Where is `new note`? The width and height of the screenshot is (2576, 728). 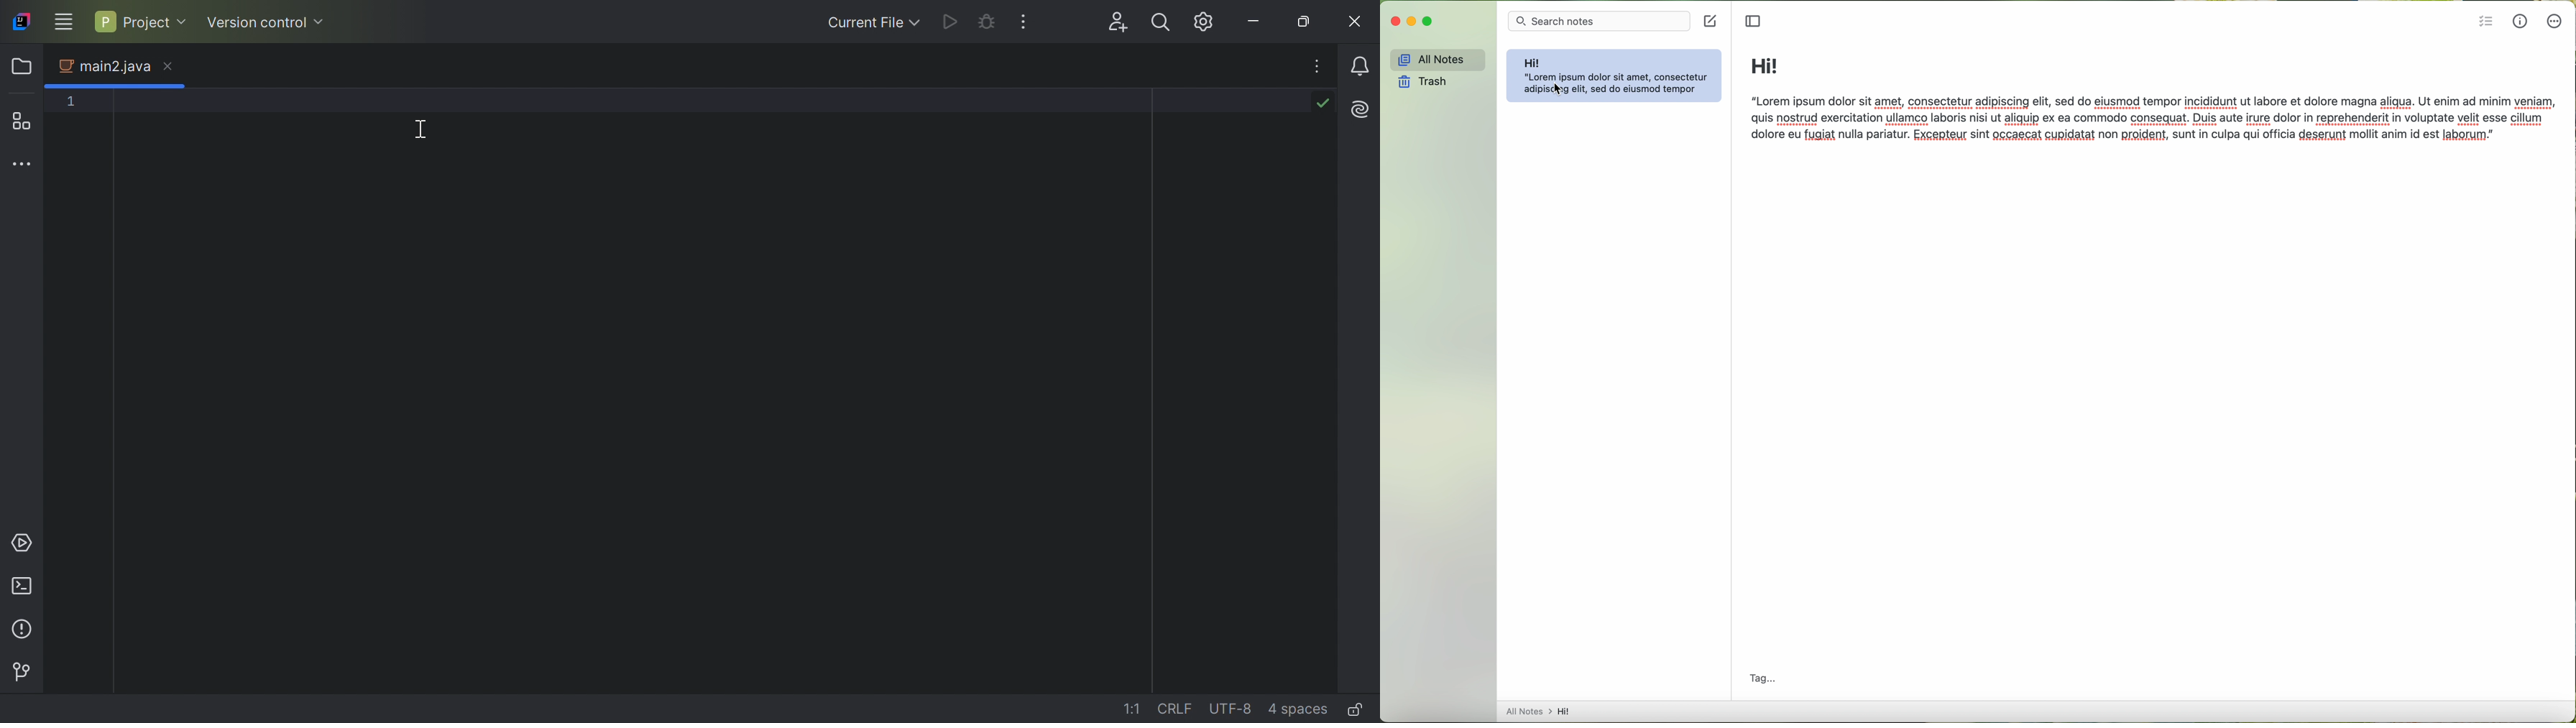
new note is located at coordinates (1710, 22).